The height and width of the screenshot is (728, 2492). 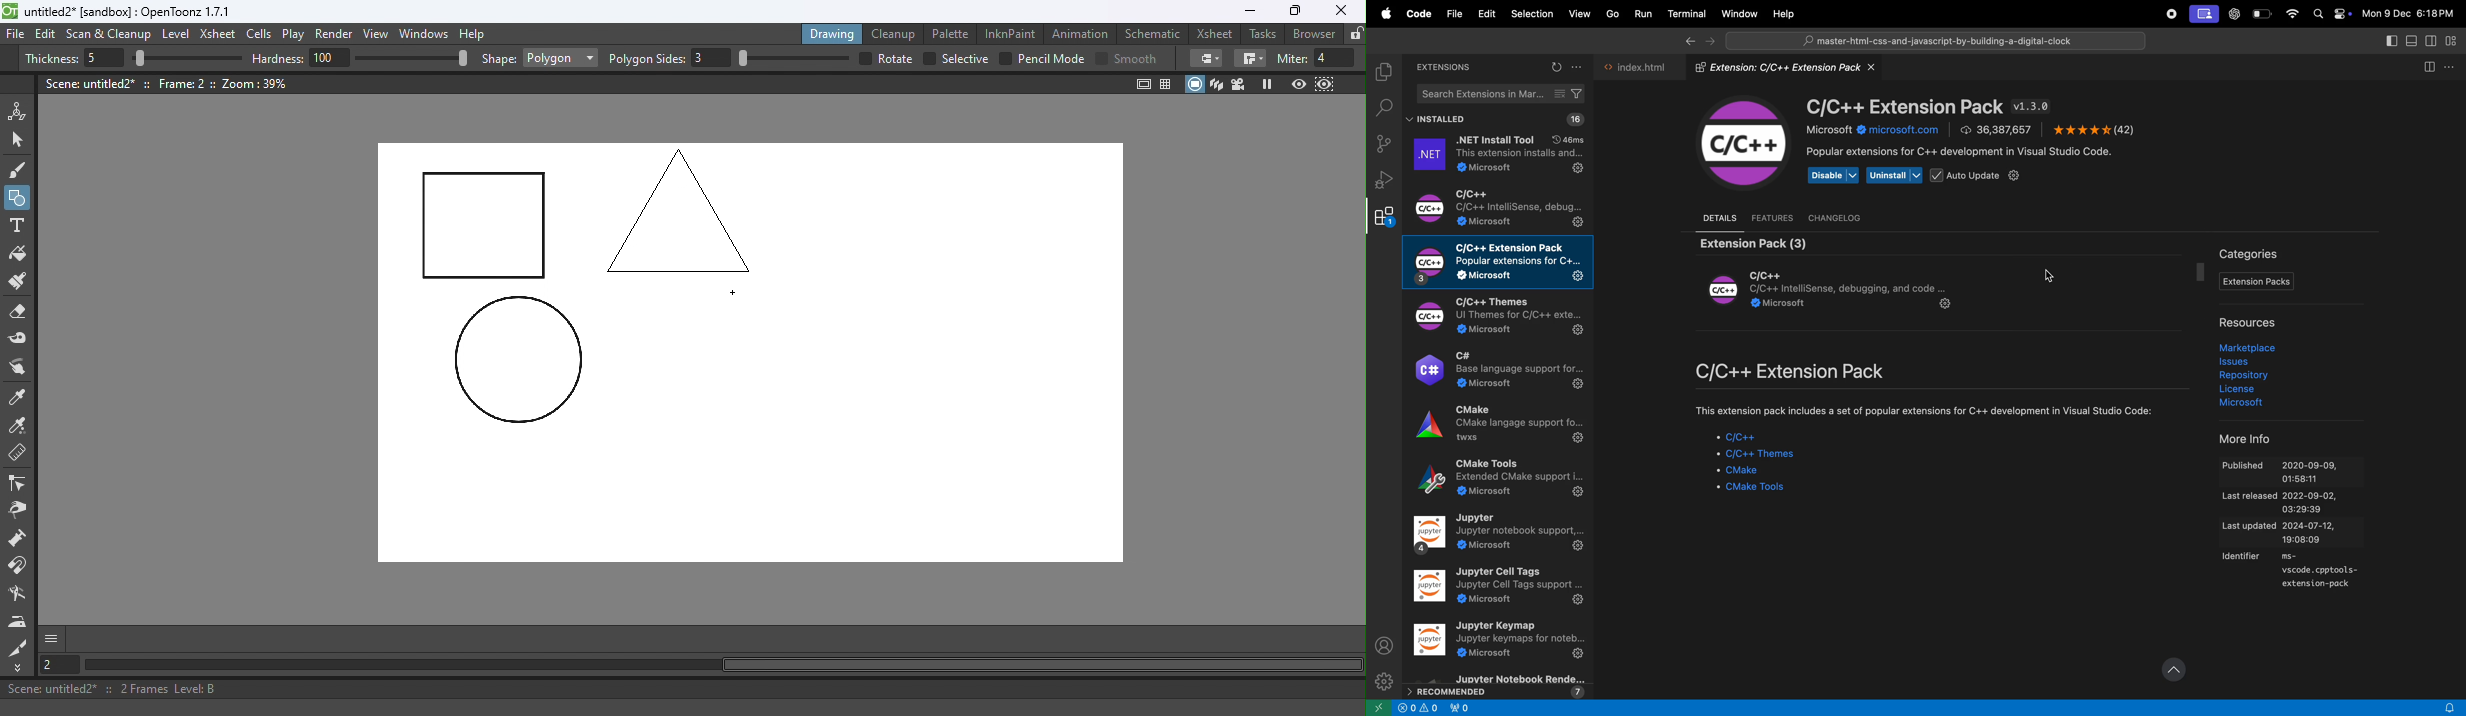 I want to click on apple menu, so click(x=1384, y=12).